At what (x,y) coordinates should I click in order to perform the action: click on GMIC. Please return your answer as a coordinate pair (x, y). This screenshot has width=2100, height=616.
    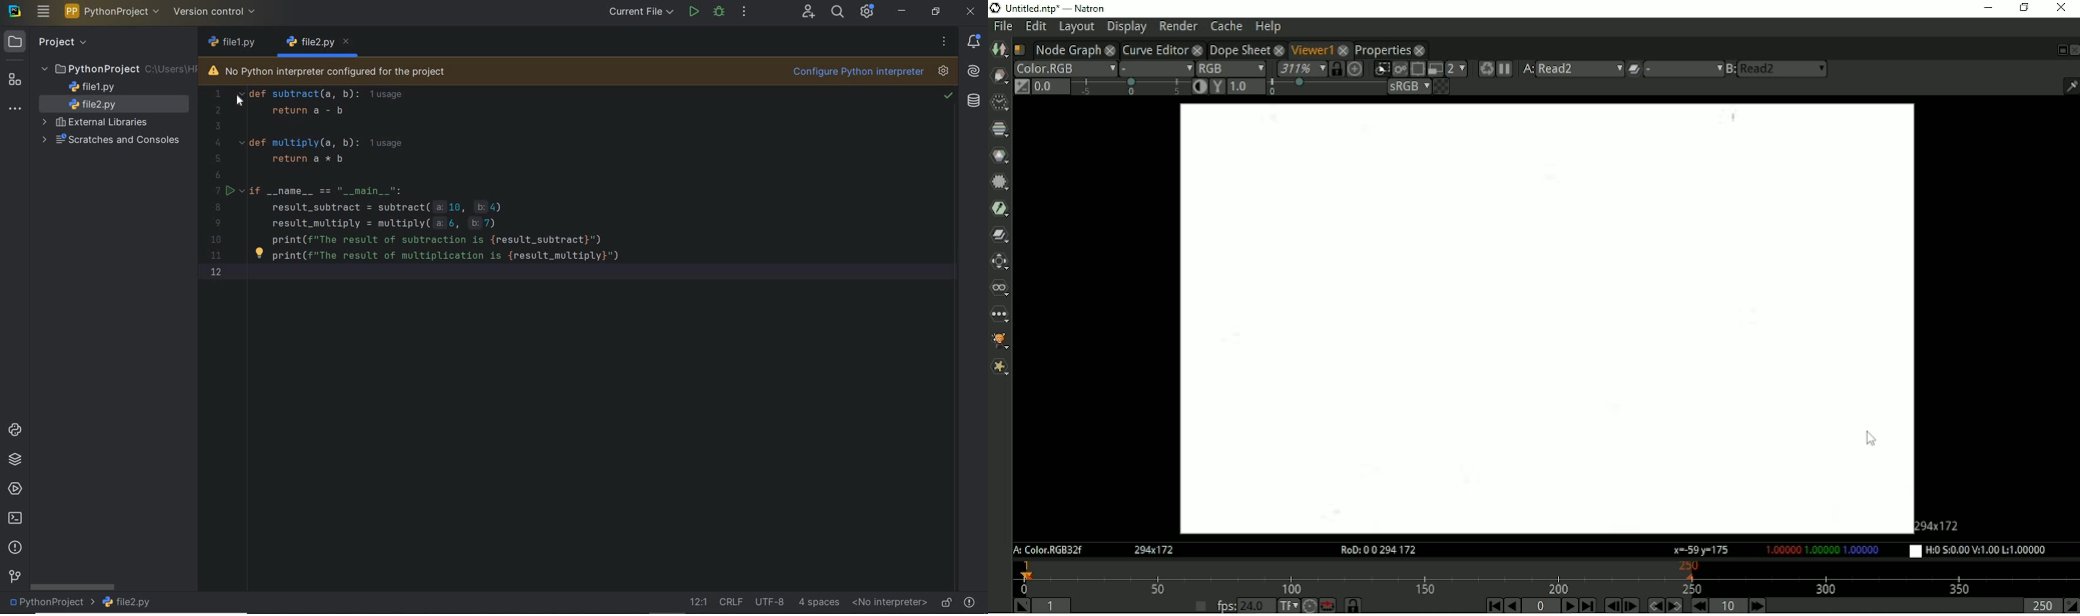
    Looking at the image, I should click on (1000, 342).